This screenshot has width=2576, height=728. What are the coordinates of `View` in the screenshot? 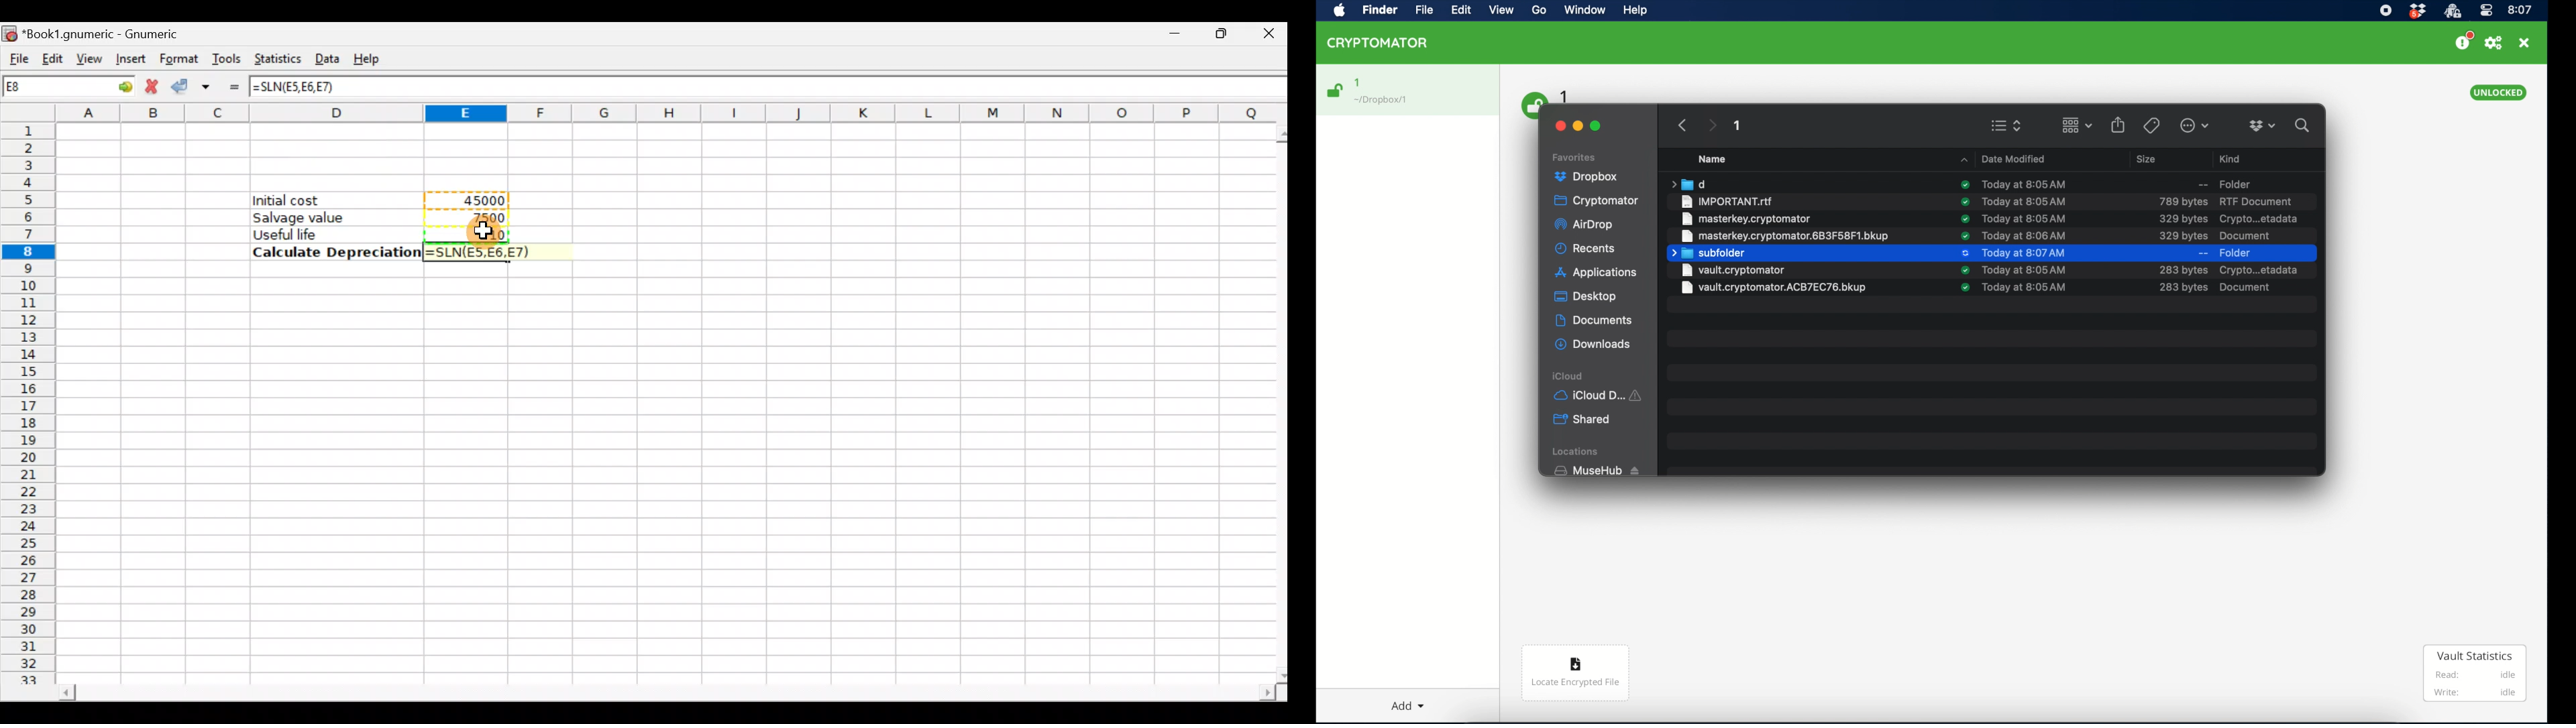 It's located at (89, 56).